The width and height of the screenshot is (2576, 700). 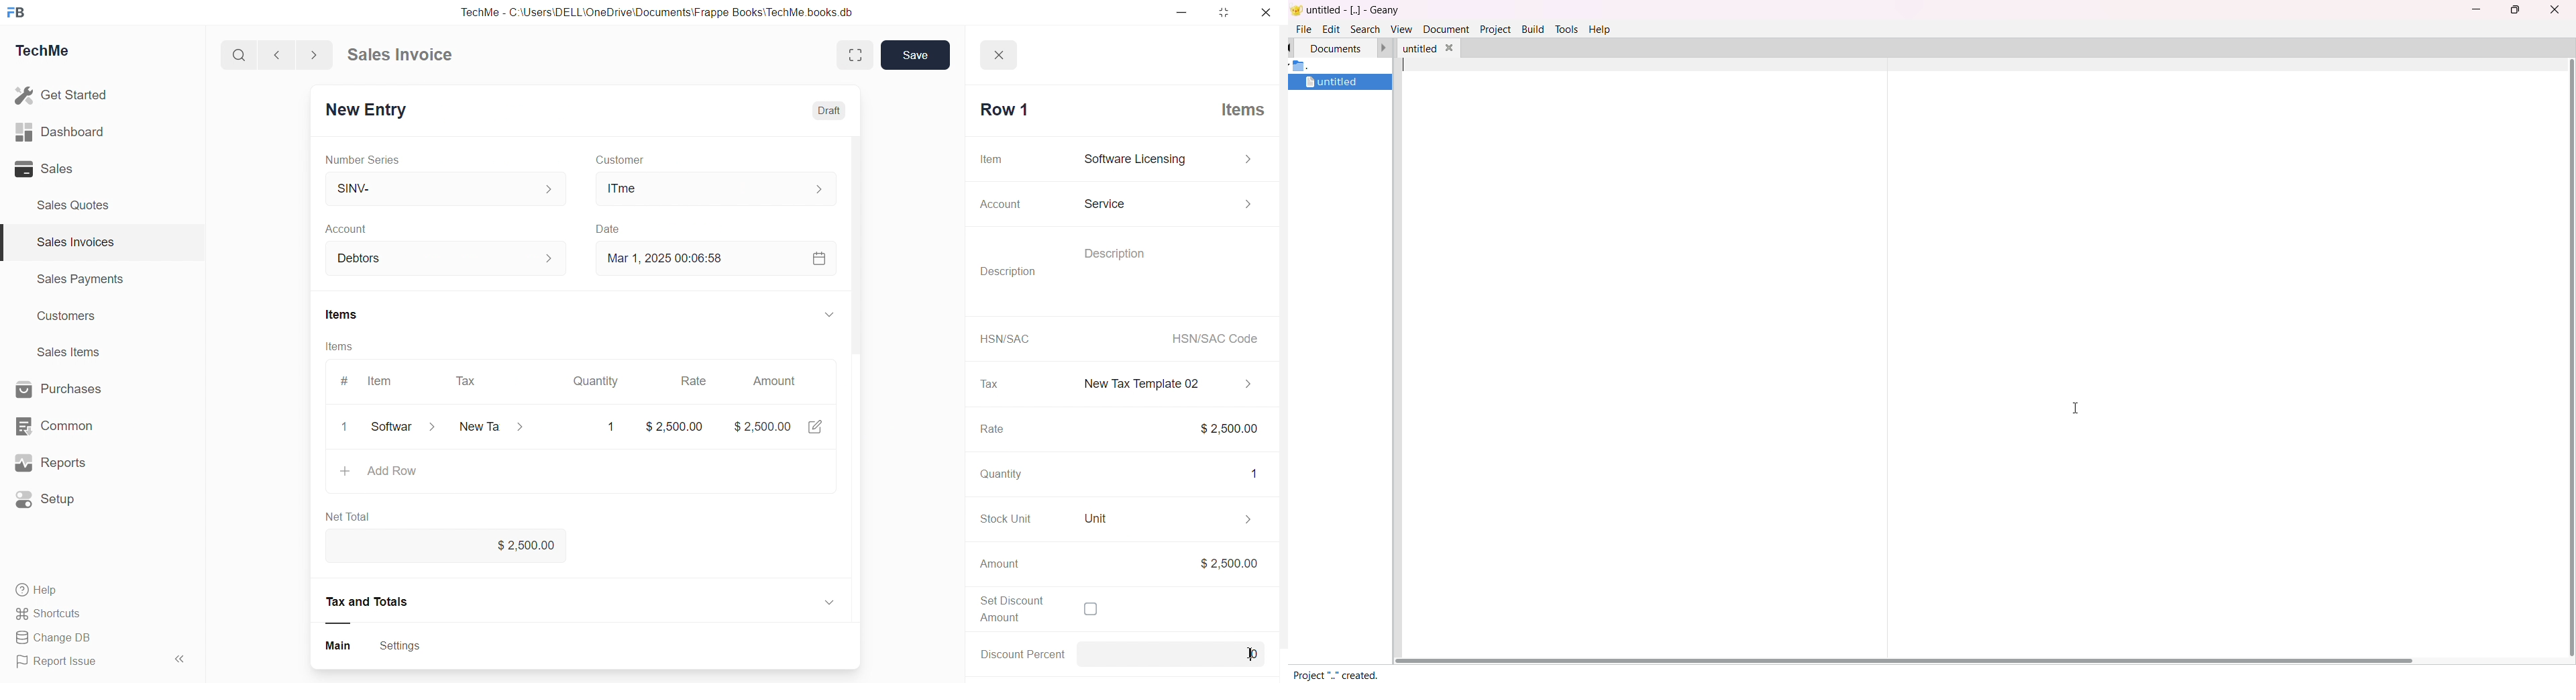 What do you see at coordinates (1269, 15) in the screenshot?
I see `Close` at bounding box center [1269, 15].